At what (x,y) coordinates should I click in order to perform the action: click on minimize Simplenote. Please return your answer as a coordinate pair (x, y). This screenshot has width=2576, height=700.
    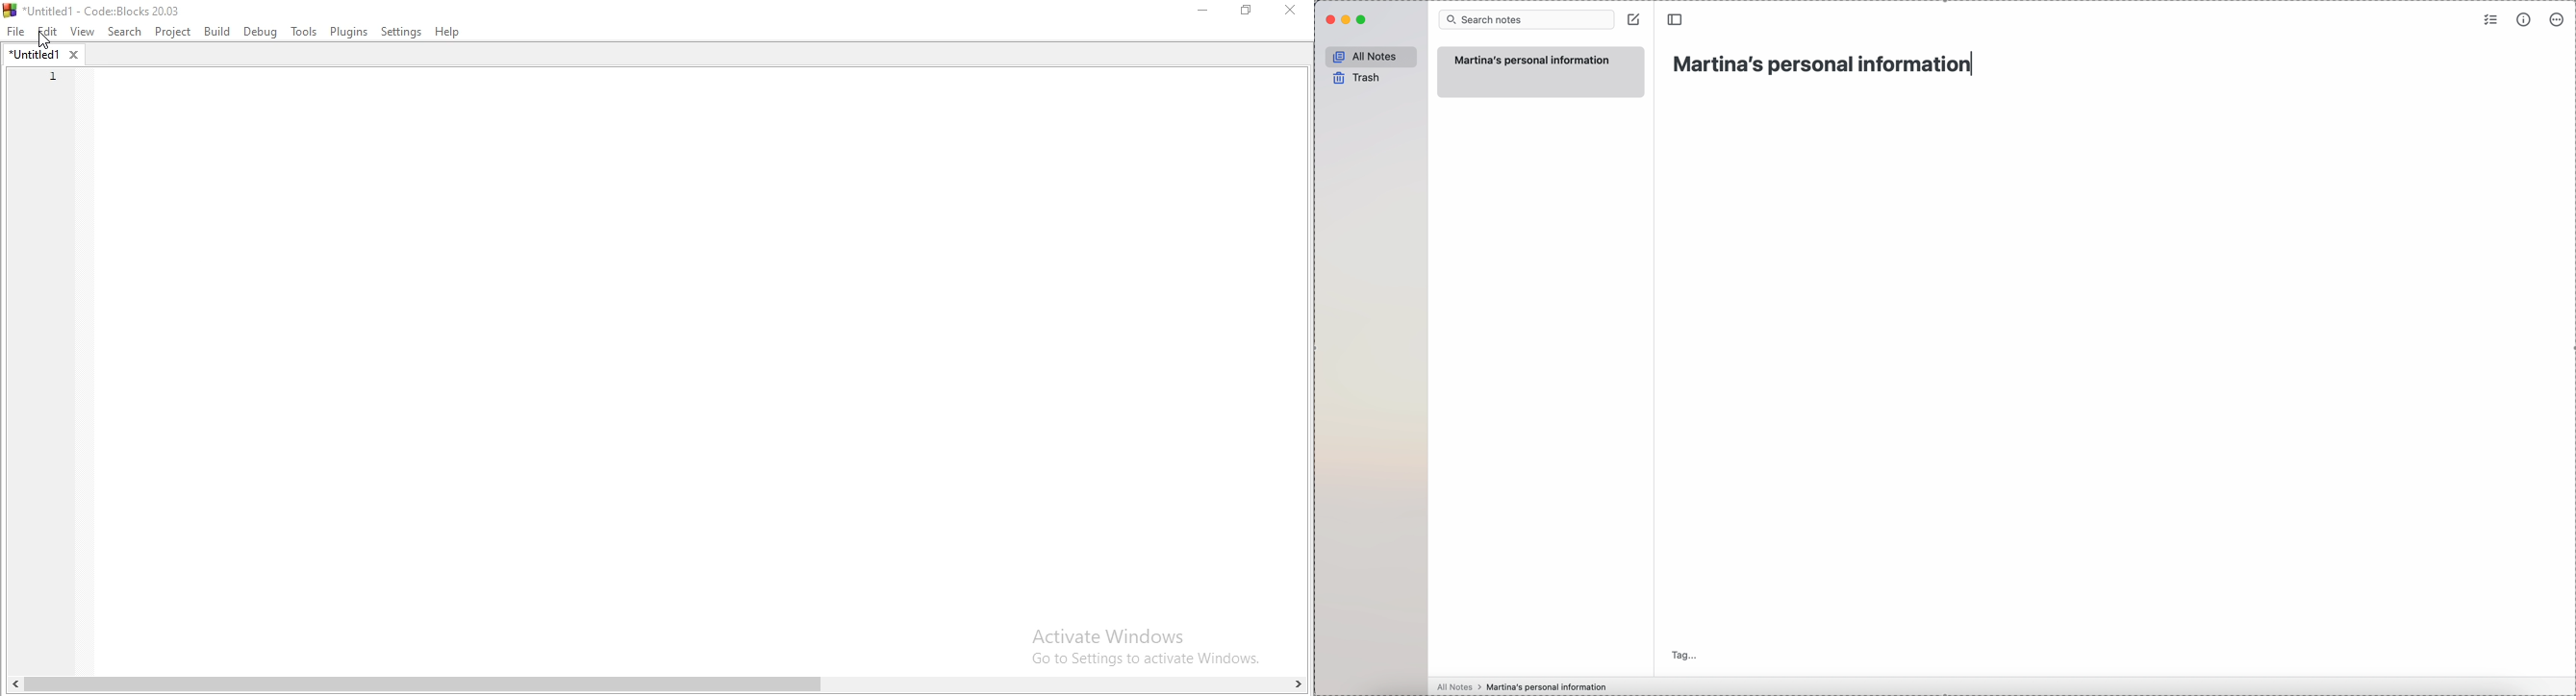
    Looking at the image, I should click on (1348, 20).